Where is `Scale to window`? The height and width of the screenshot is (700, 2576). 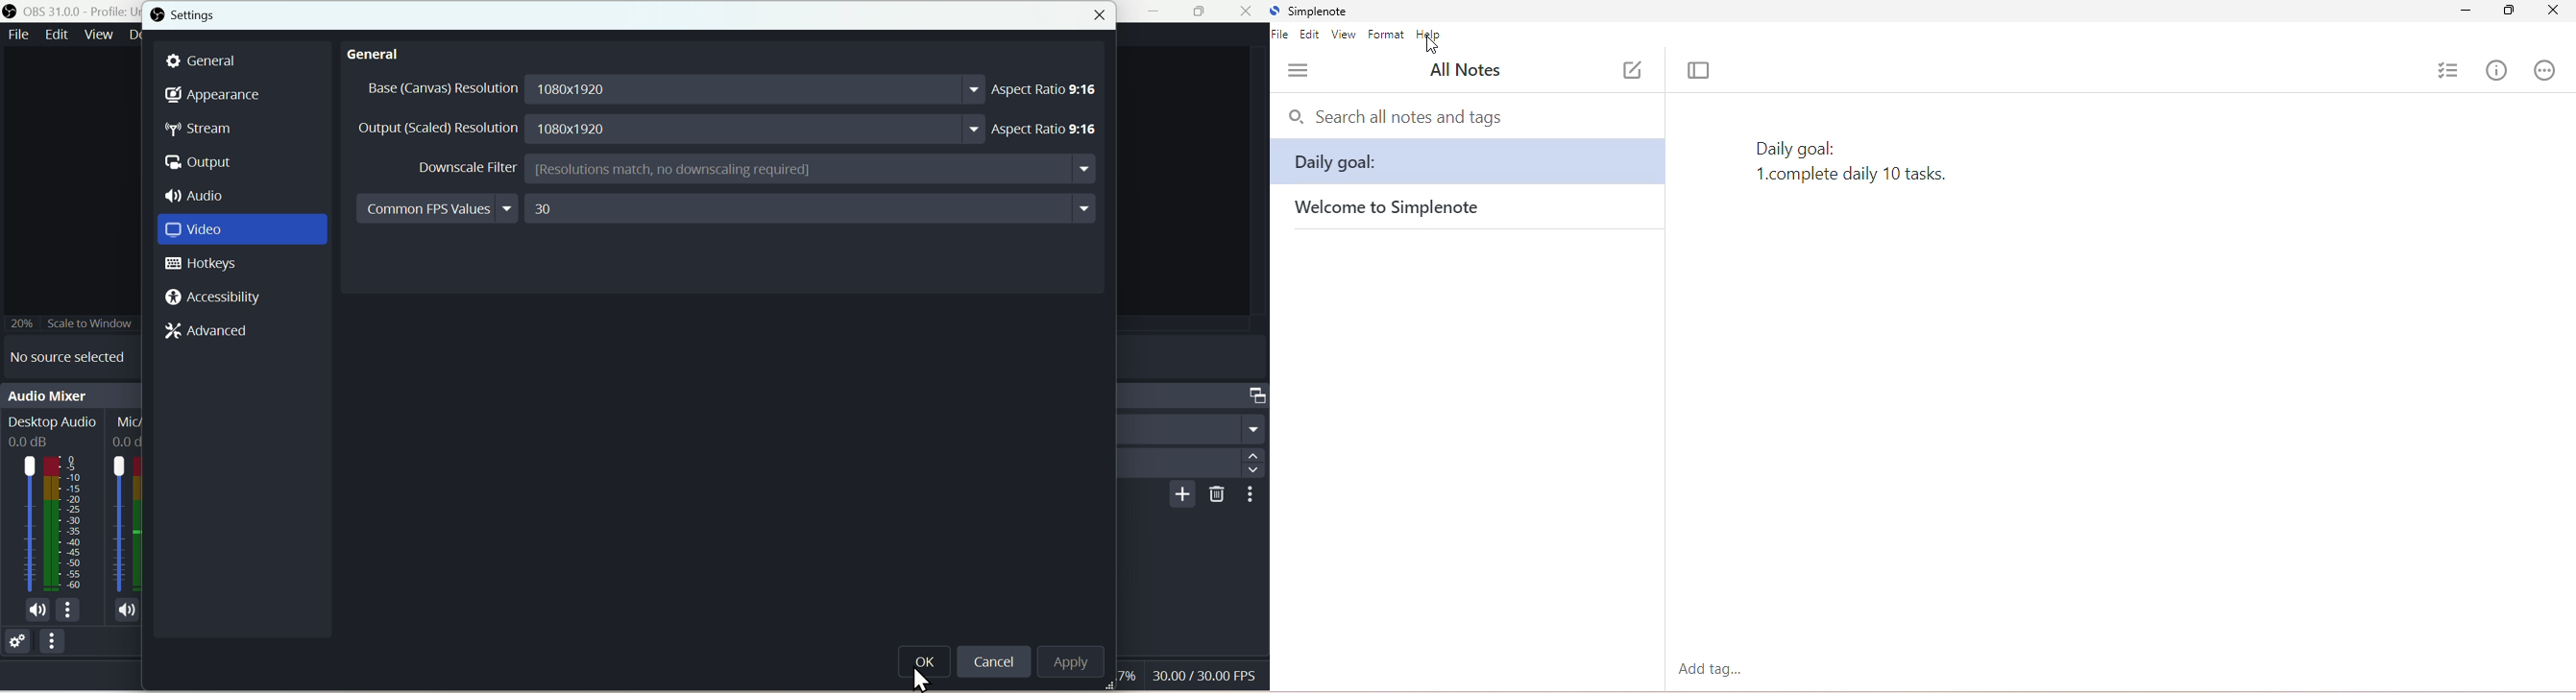
Scale to window is located at coordinates (75, 322).